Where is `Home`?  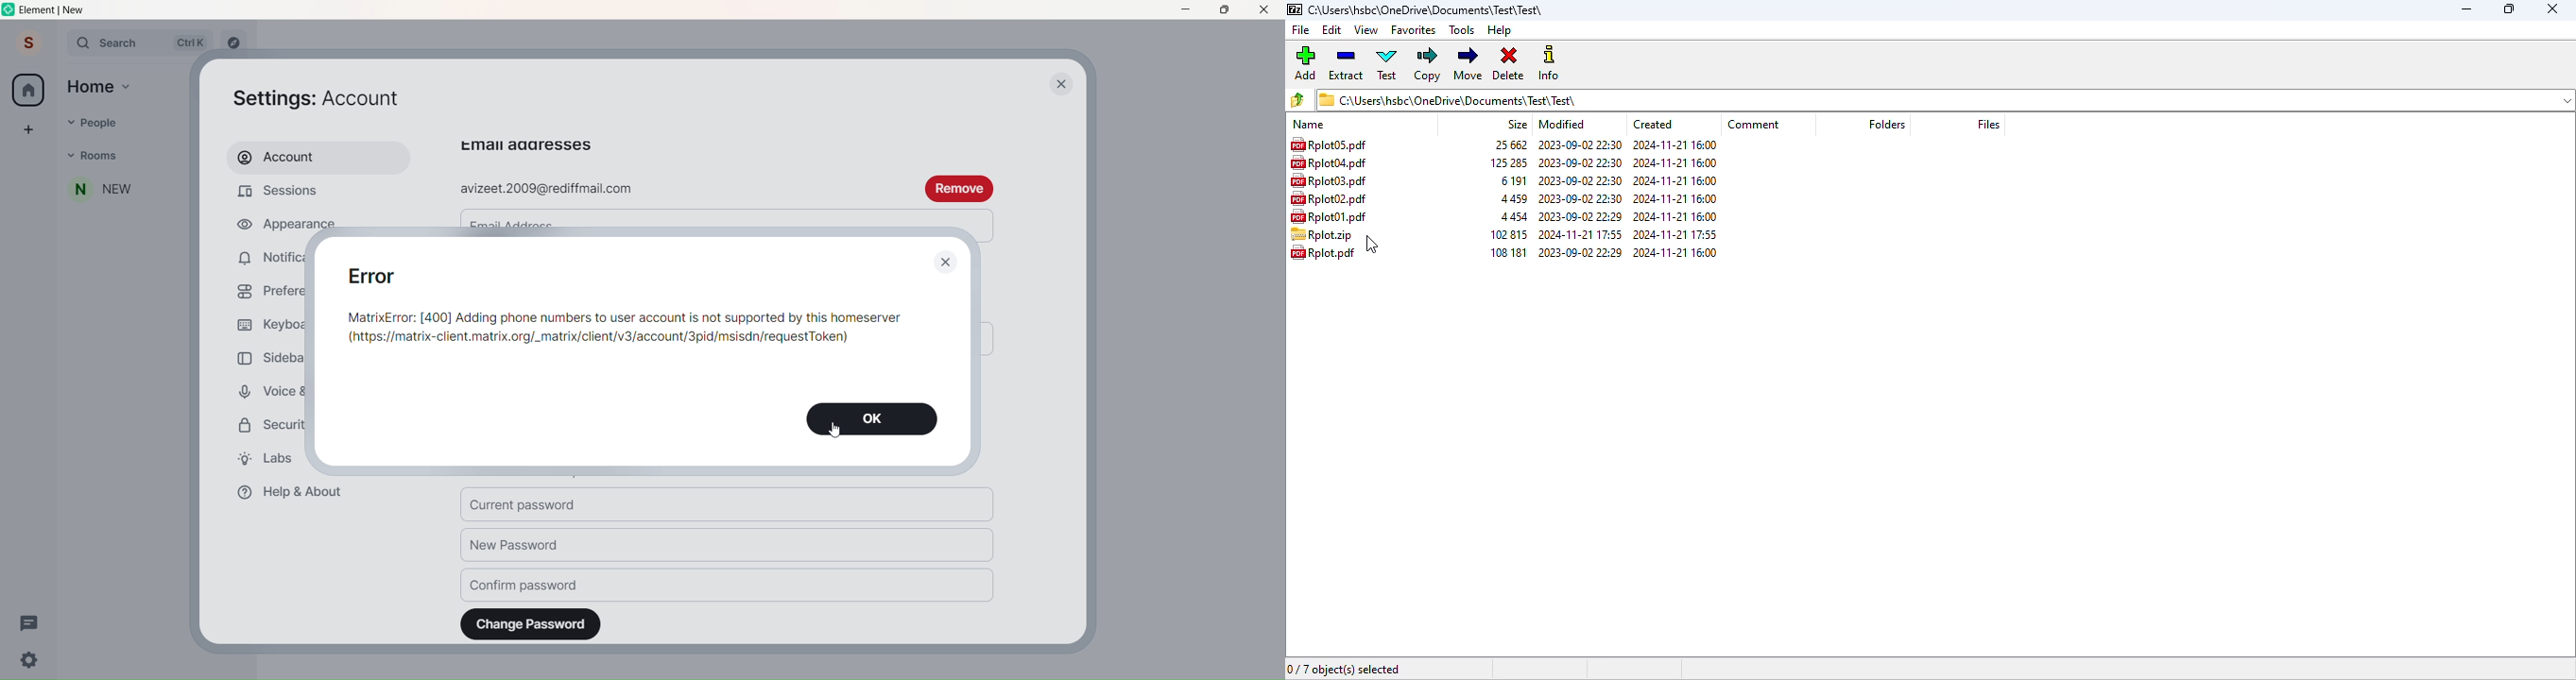 Home is located at coordinates (91, 86).